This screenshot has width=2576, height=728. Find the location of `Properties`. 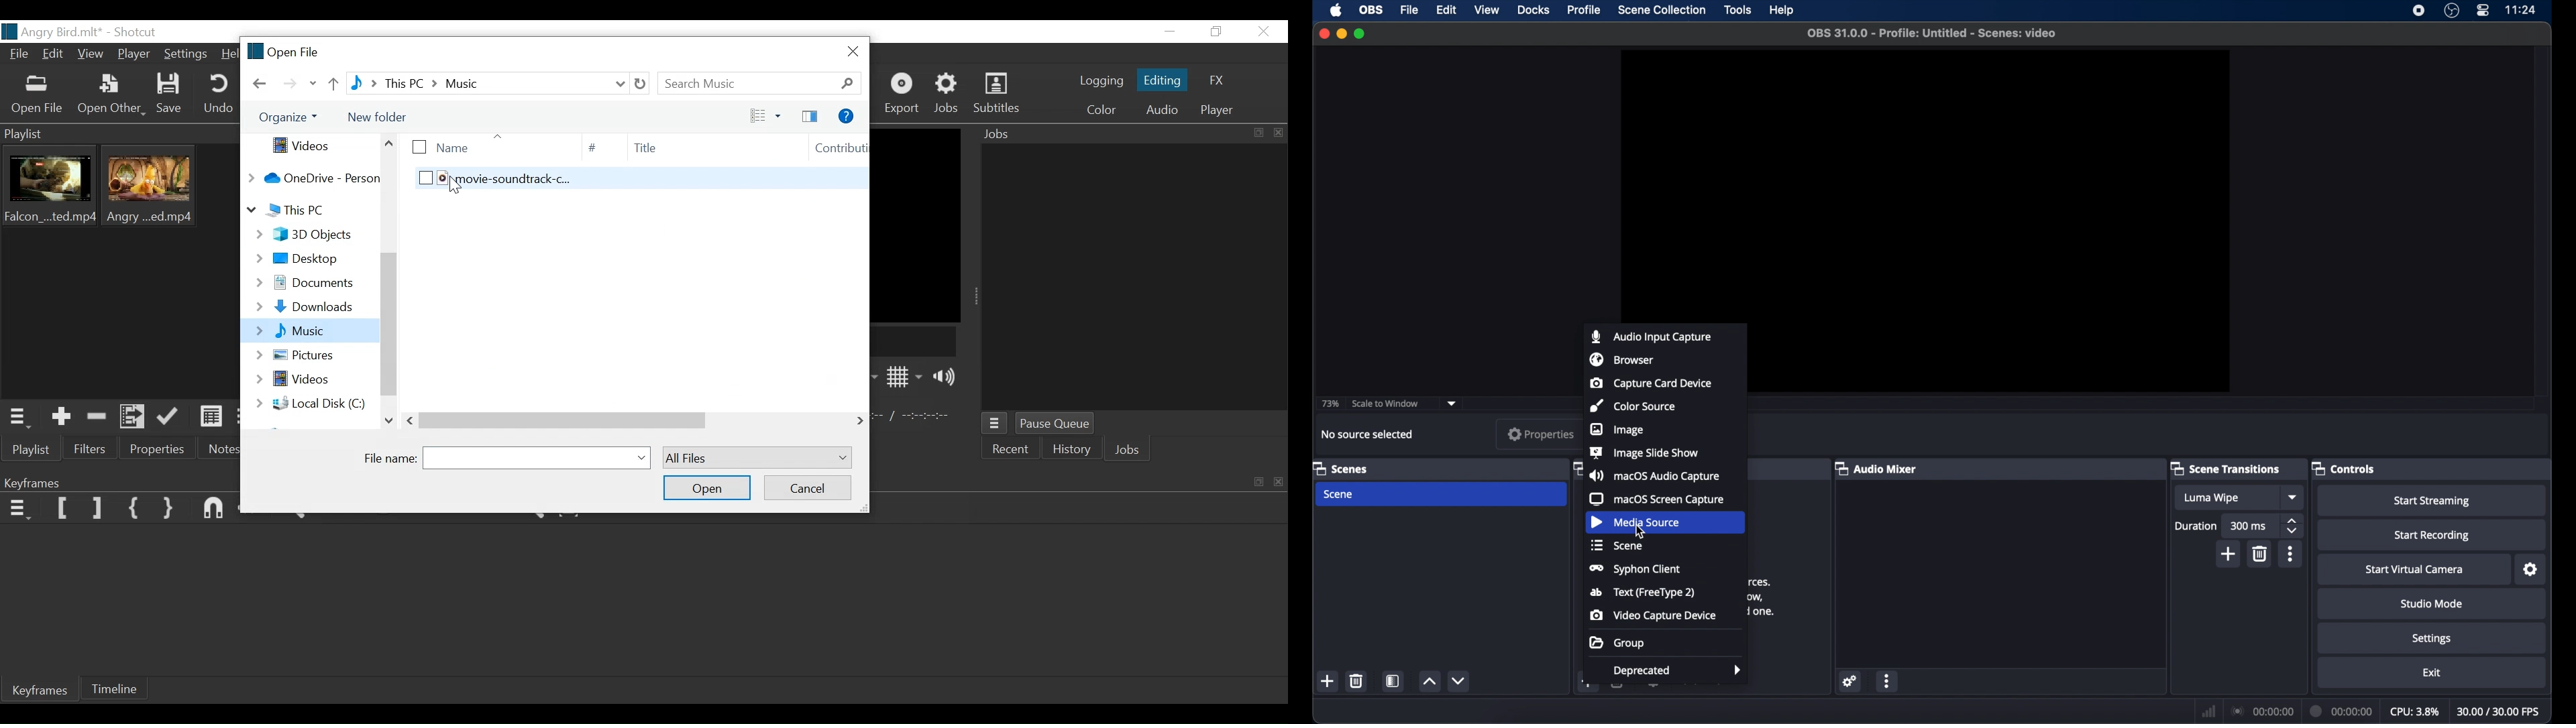

Properties is located at coordinates (152, 449).